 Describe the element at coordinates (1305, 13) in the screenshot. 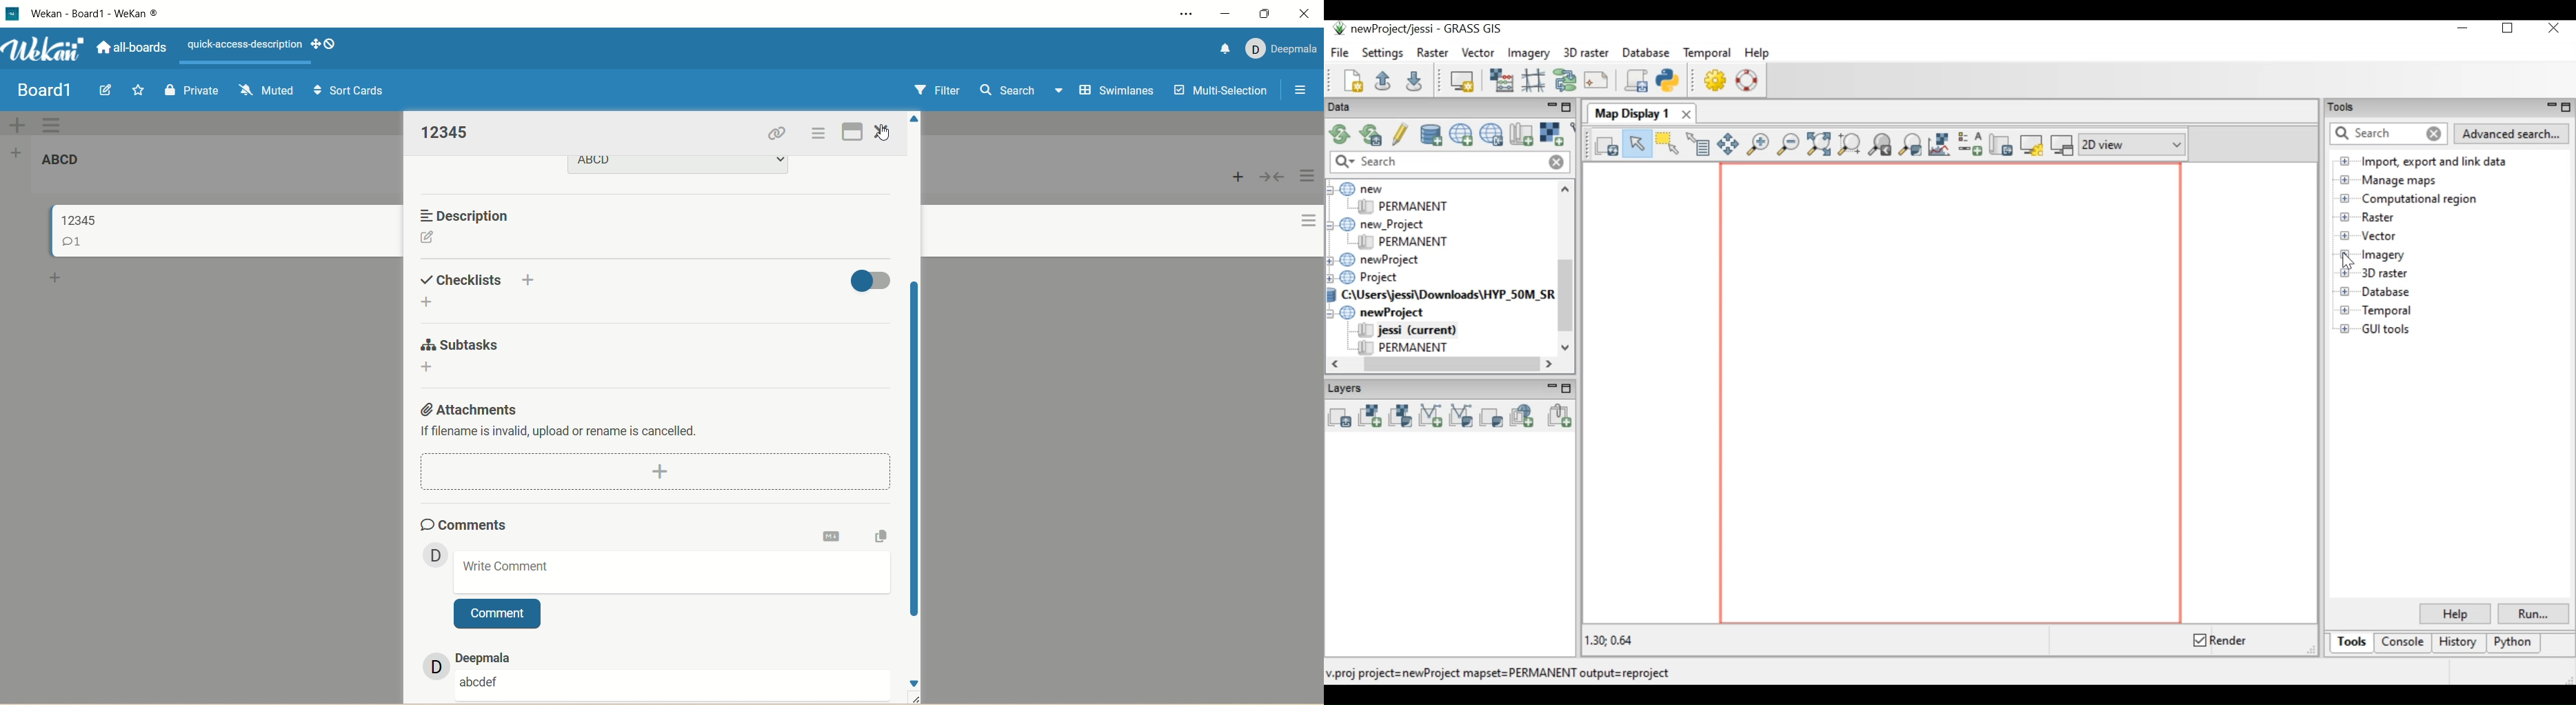

I see `close` at that location.